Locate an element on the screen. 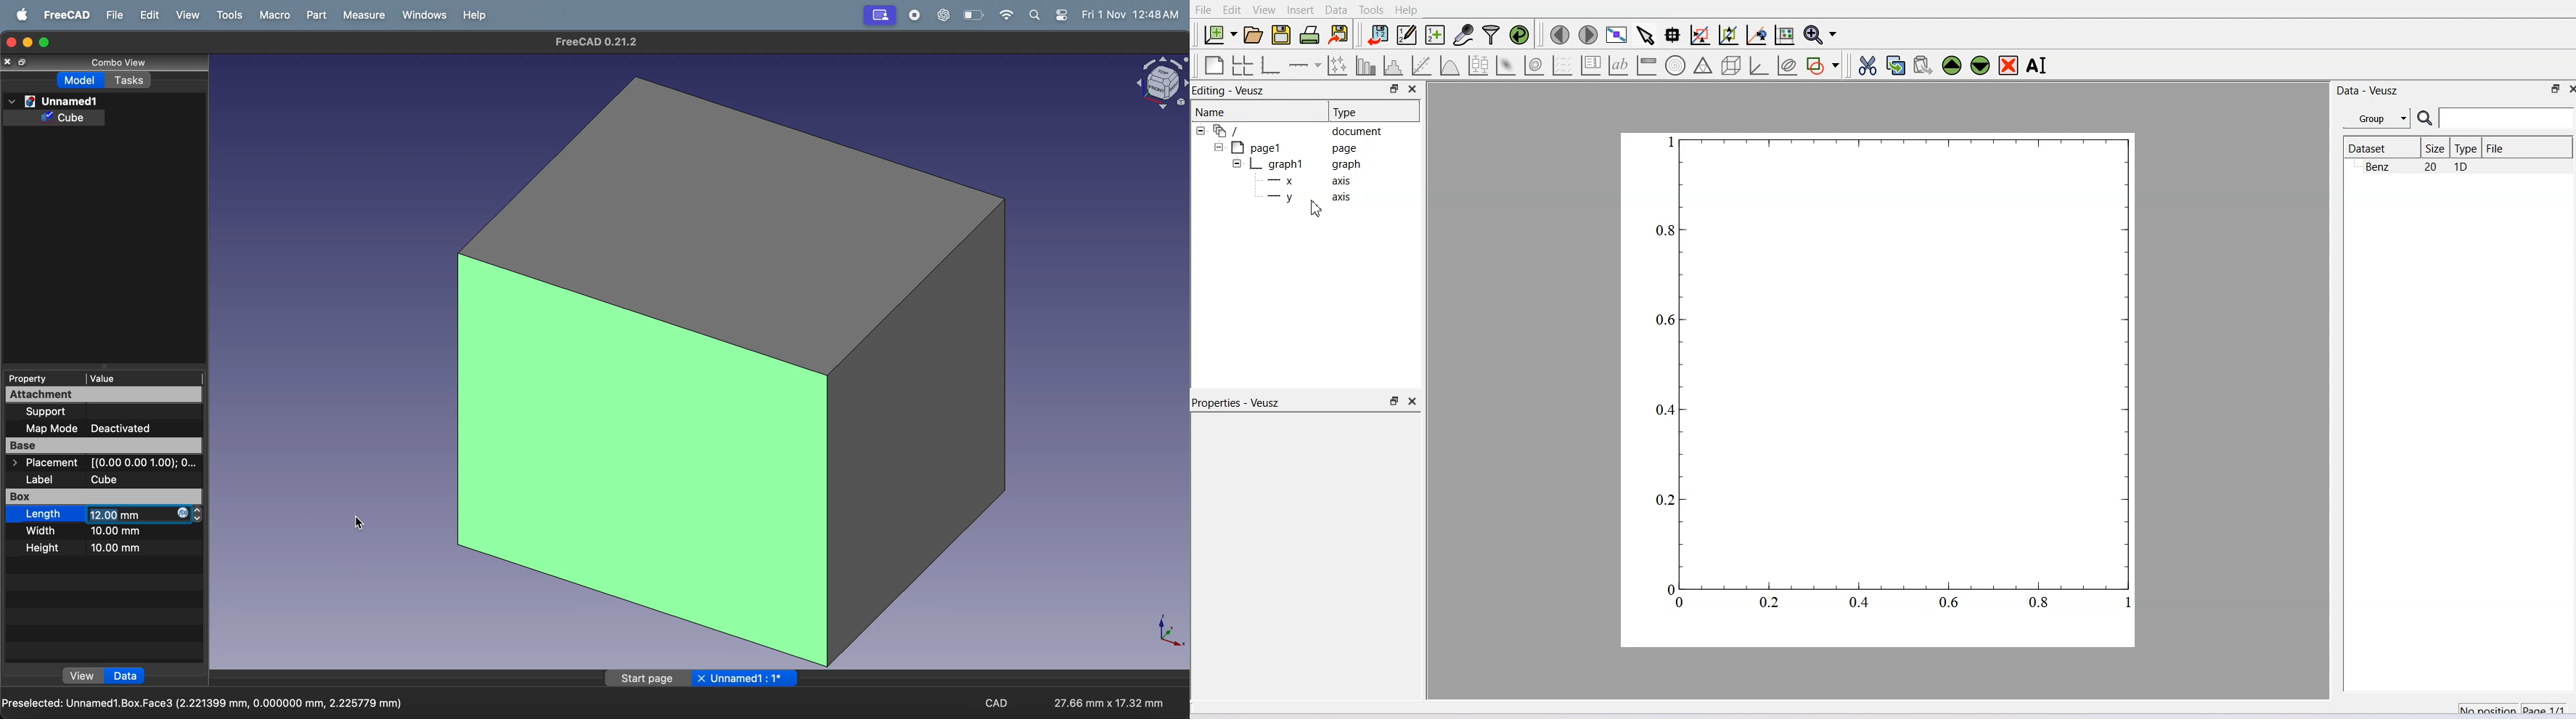  maximize is located at coordinates (48, 42).